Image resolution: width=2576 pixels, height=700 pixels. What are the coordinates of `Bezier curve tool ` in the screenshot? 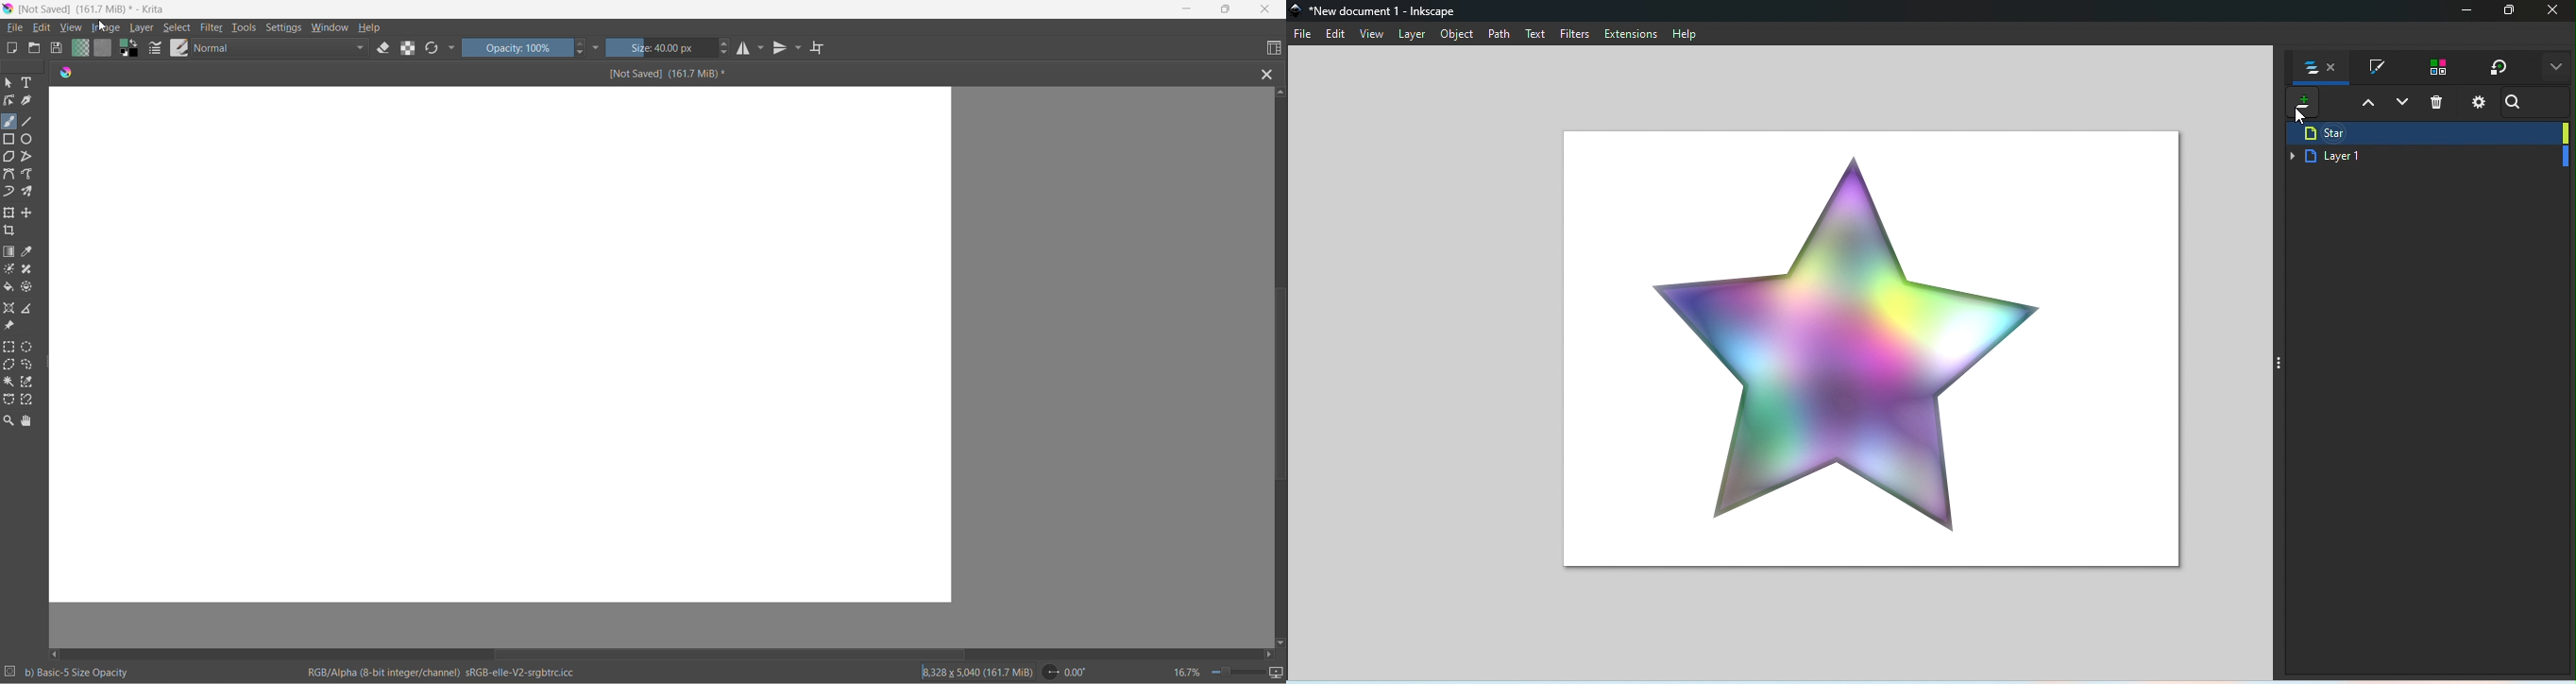 It's located at (11, 176).